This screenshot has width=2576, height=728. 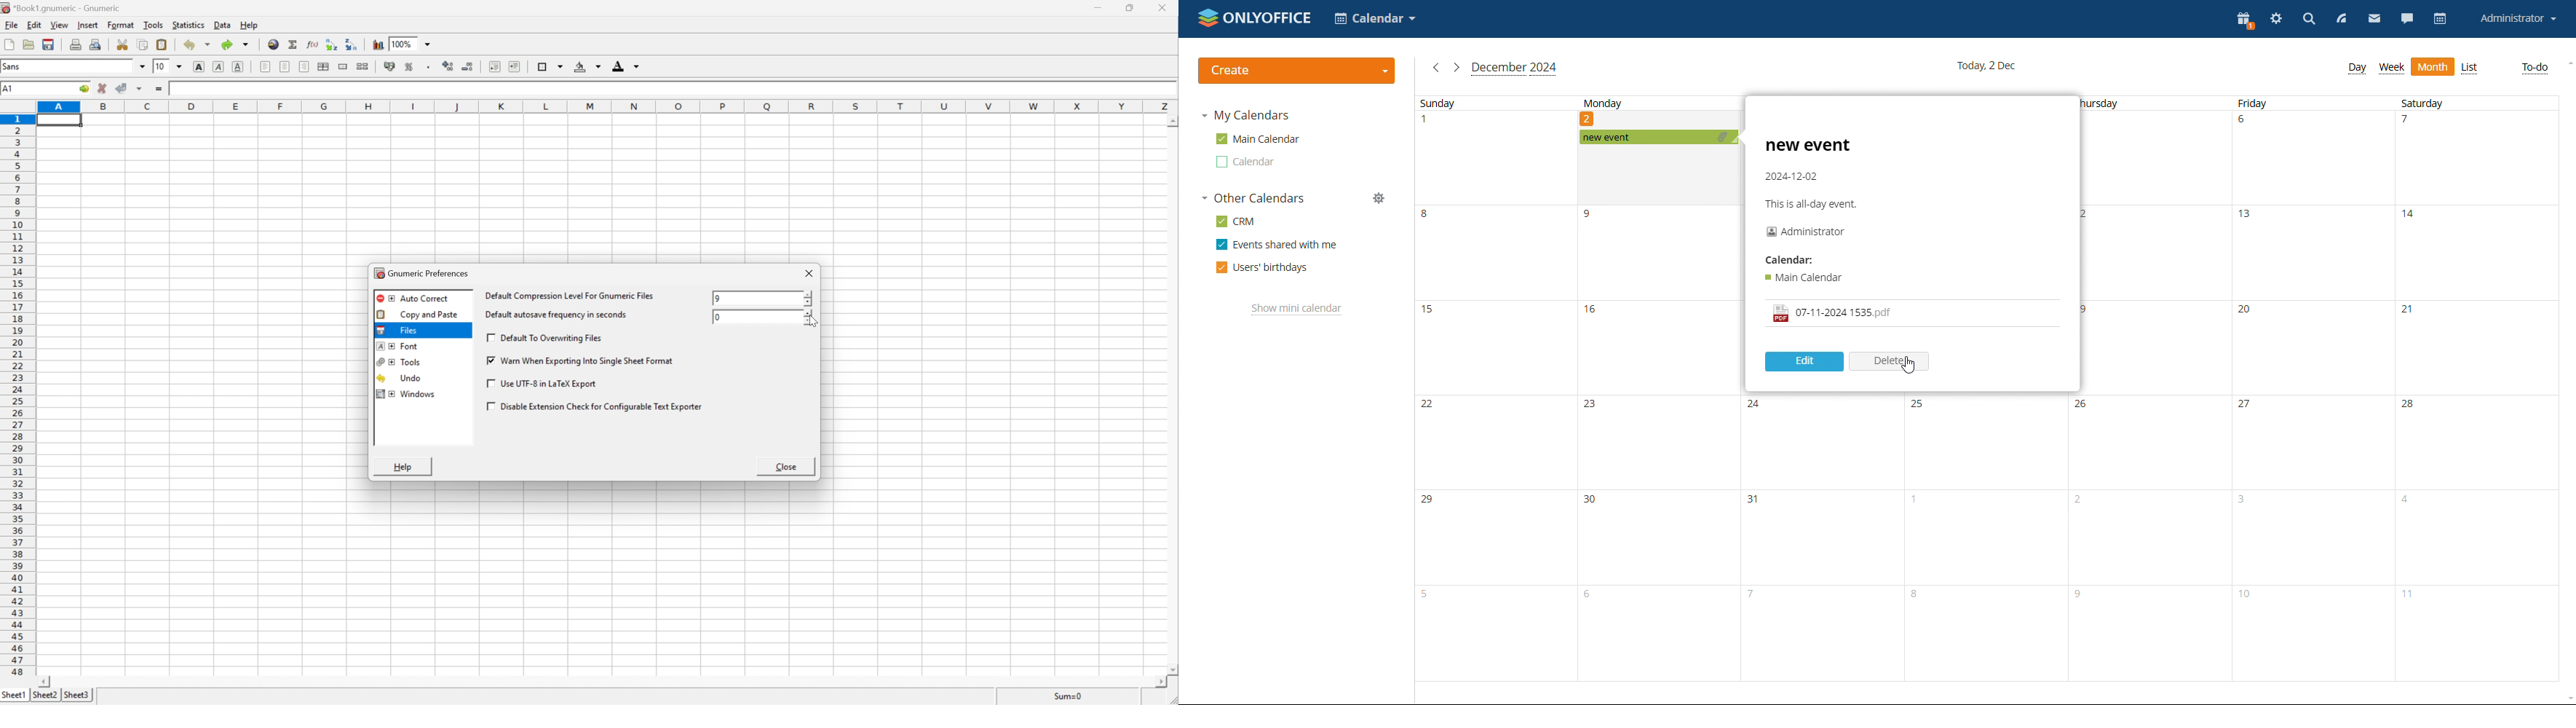 I want to click on 1, so click(x=1915, y=503).